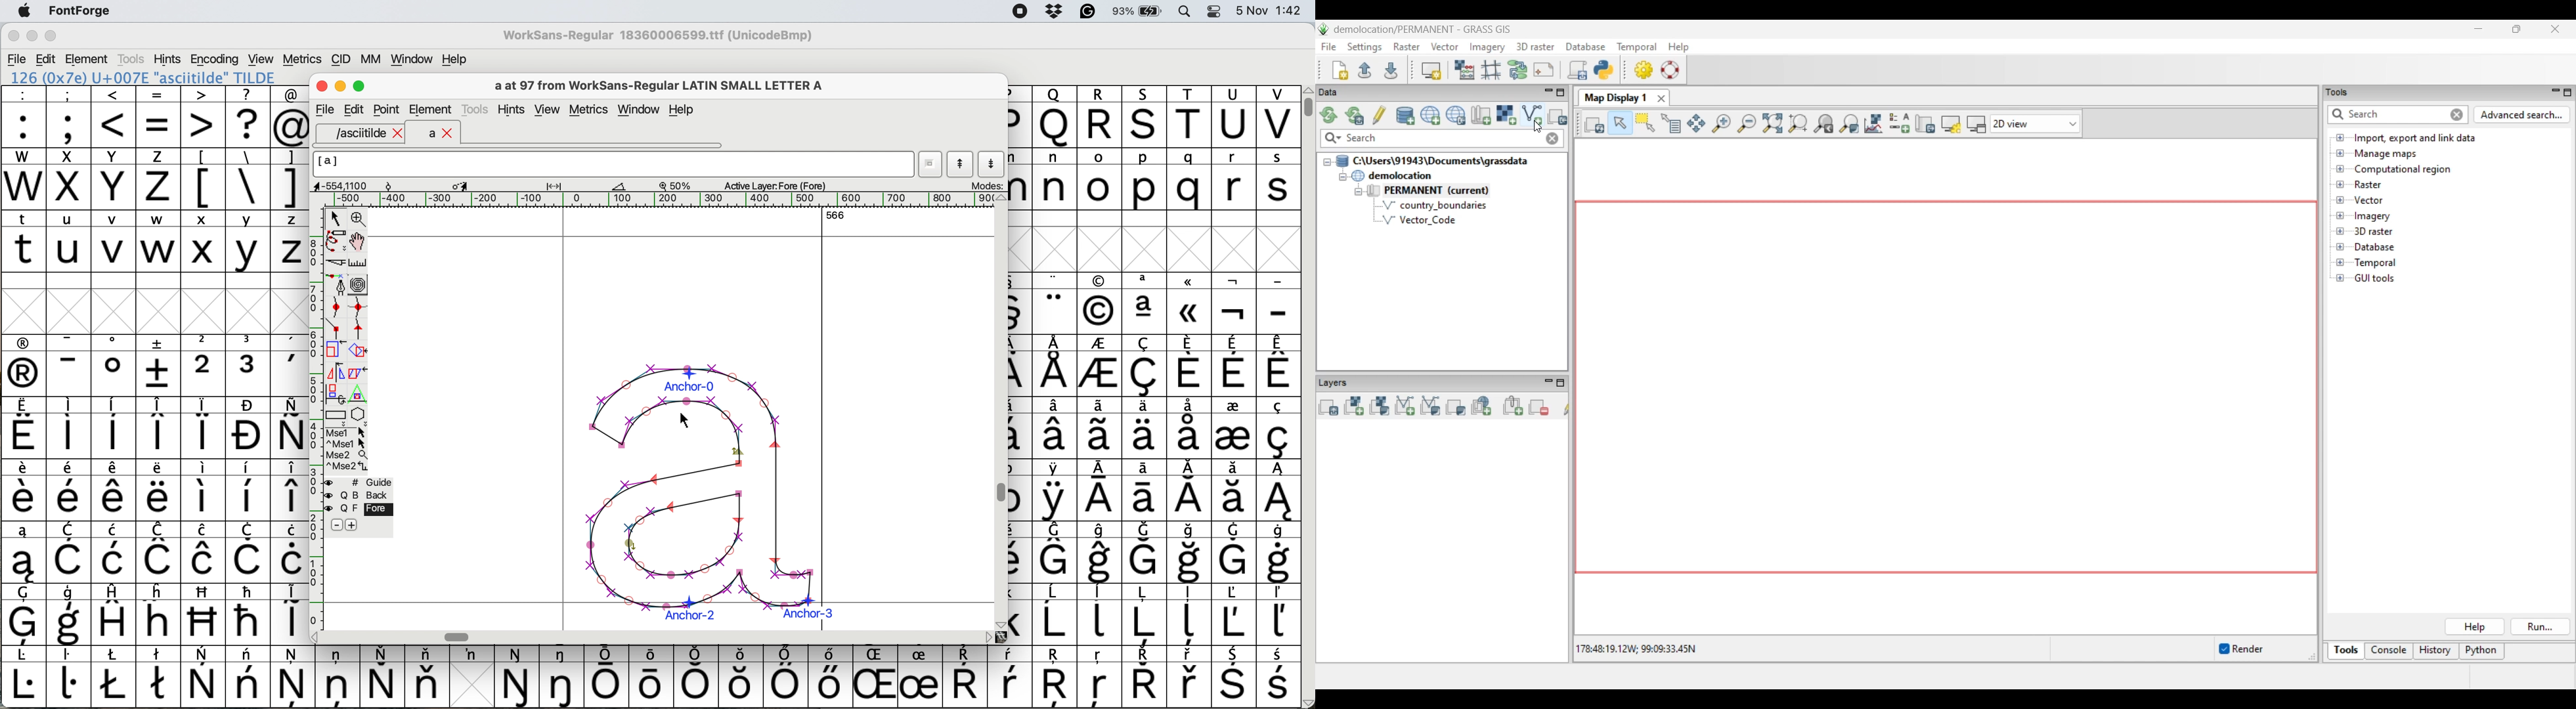 The height and width of the screenshot is (728, 2576). Describe the element at coordinates (1146, 117) in the screenshot. I see `` at that location.